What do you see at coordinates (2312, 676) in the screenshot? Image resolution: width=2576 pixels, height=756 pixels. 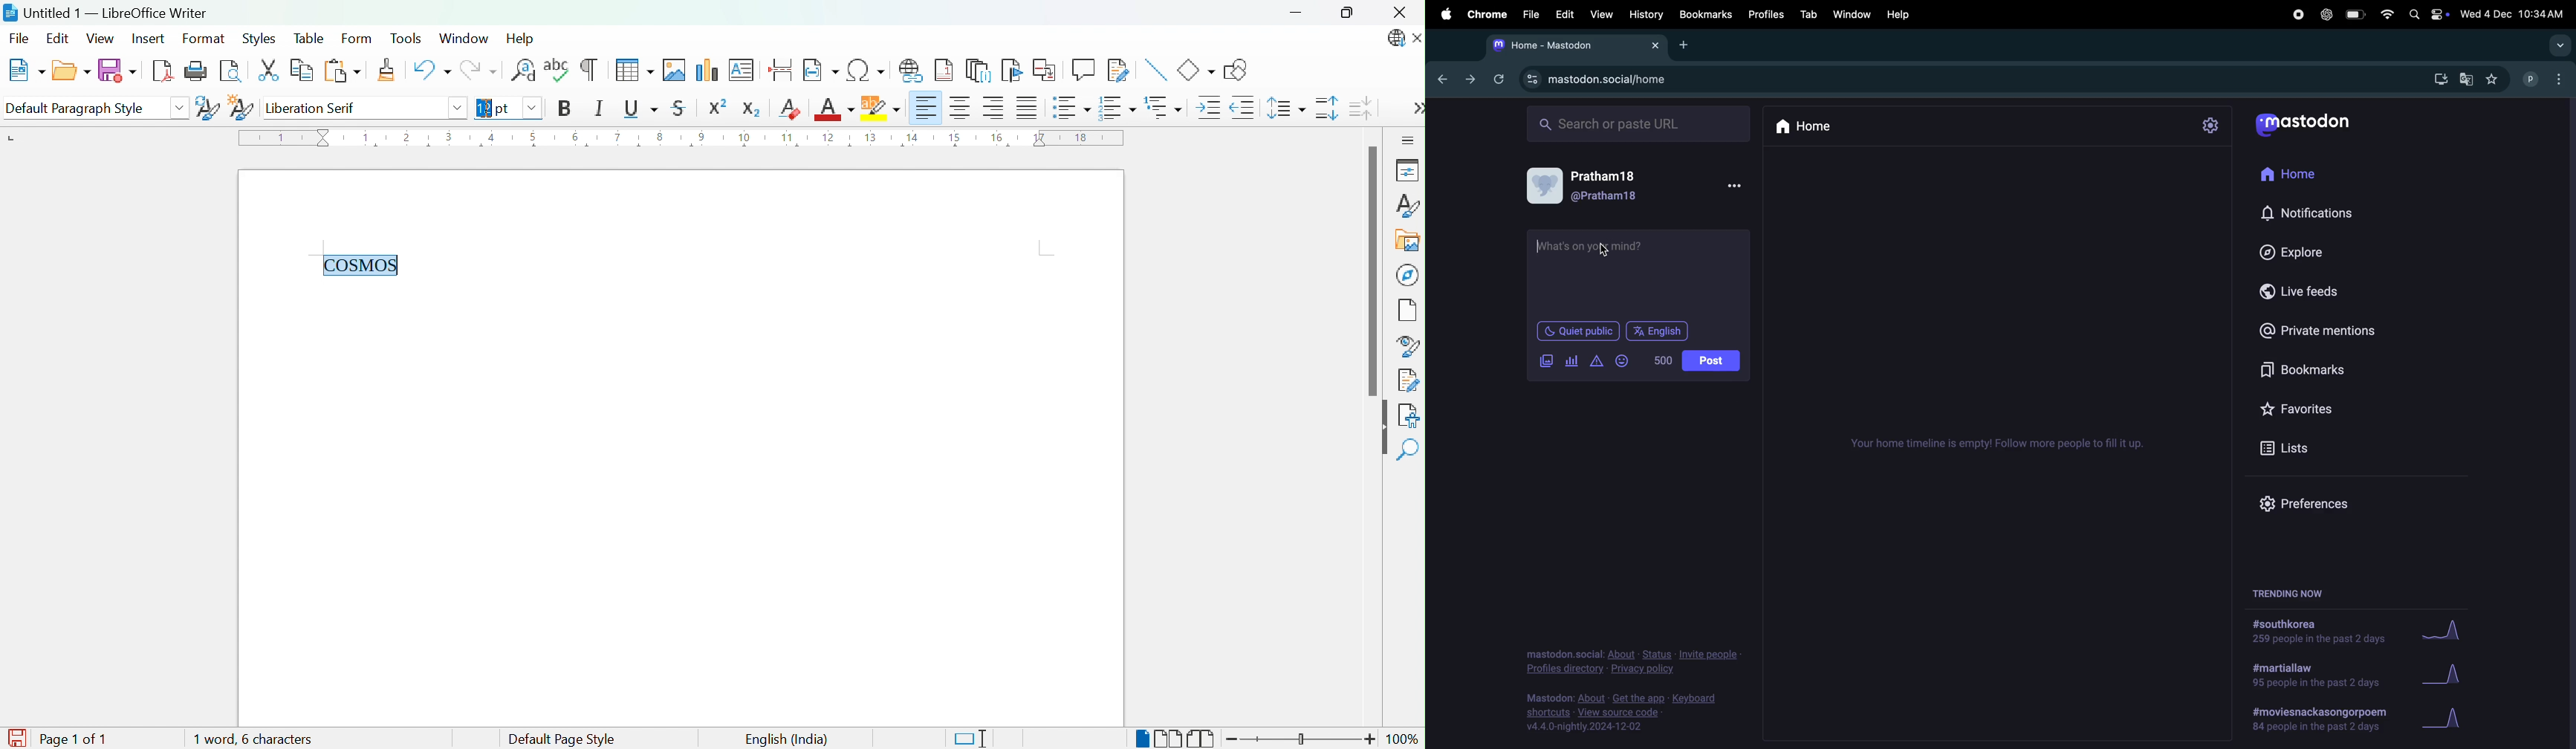 I see `Martial Law` at bounding box center [2312, 676].